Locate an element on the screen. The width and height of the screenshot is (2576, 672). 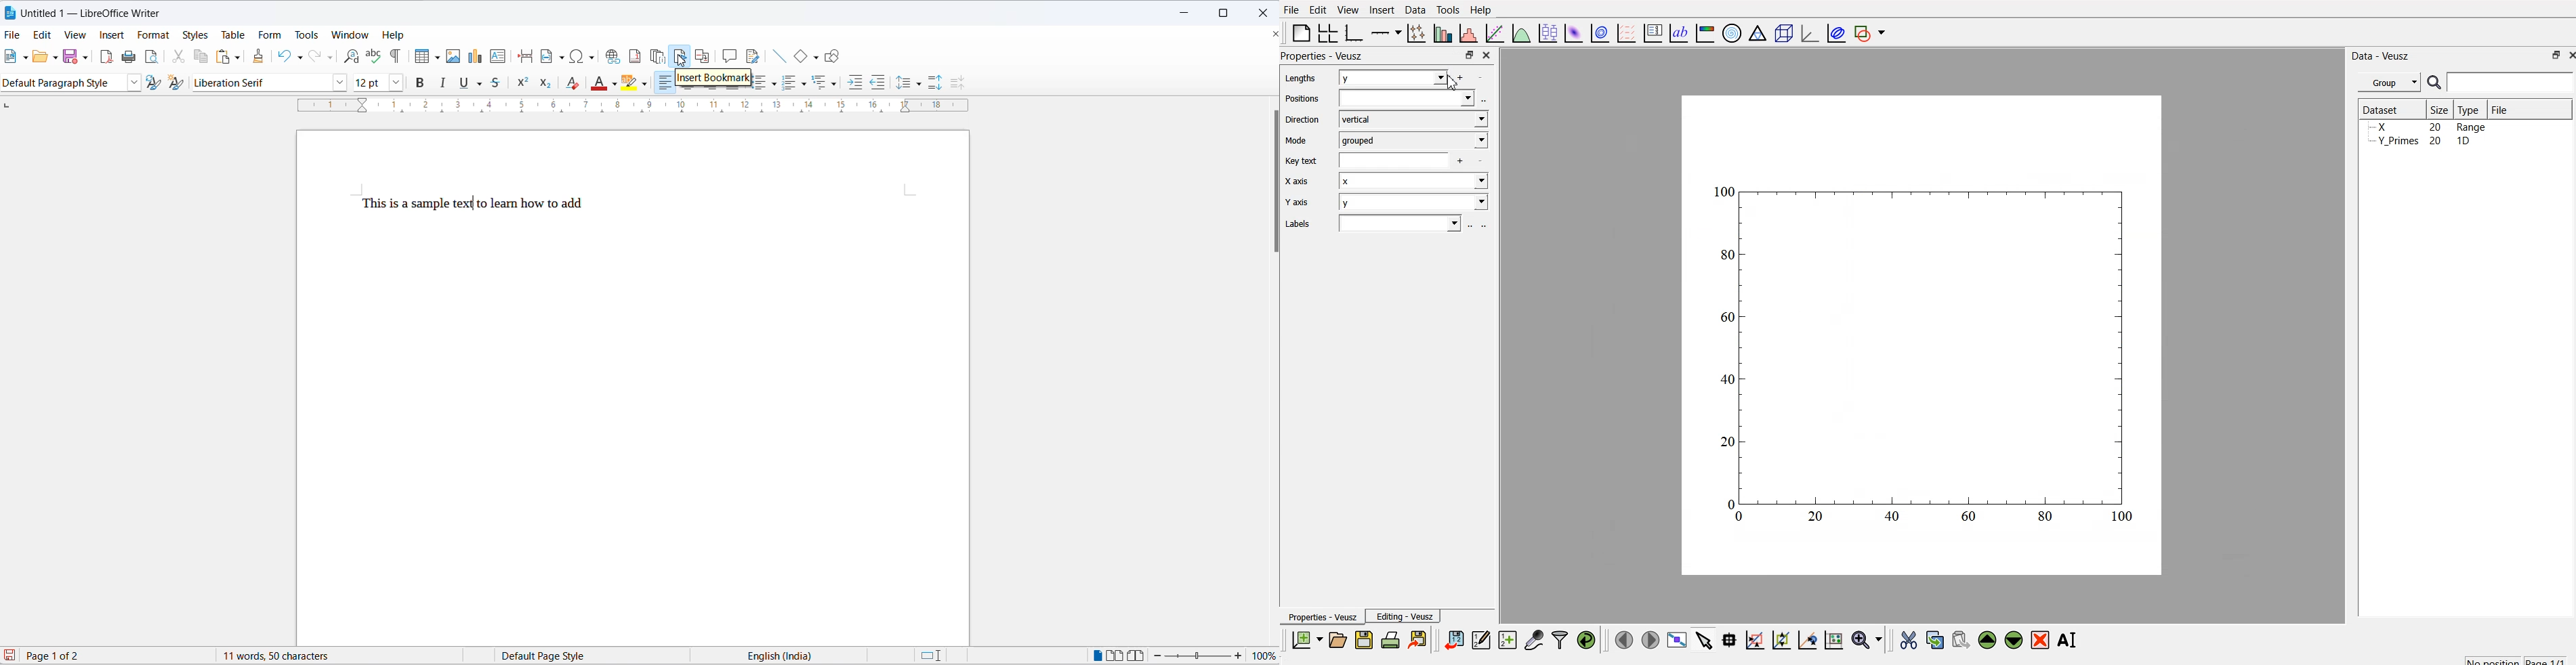
bold is located at coordinates (420, 83).